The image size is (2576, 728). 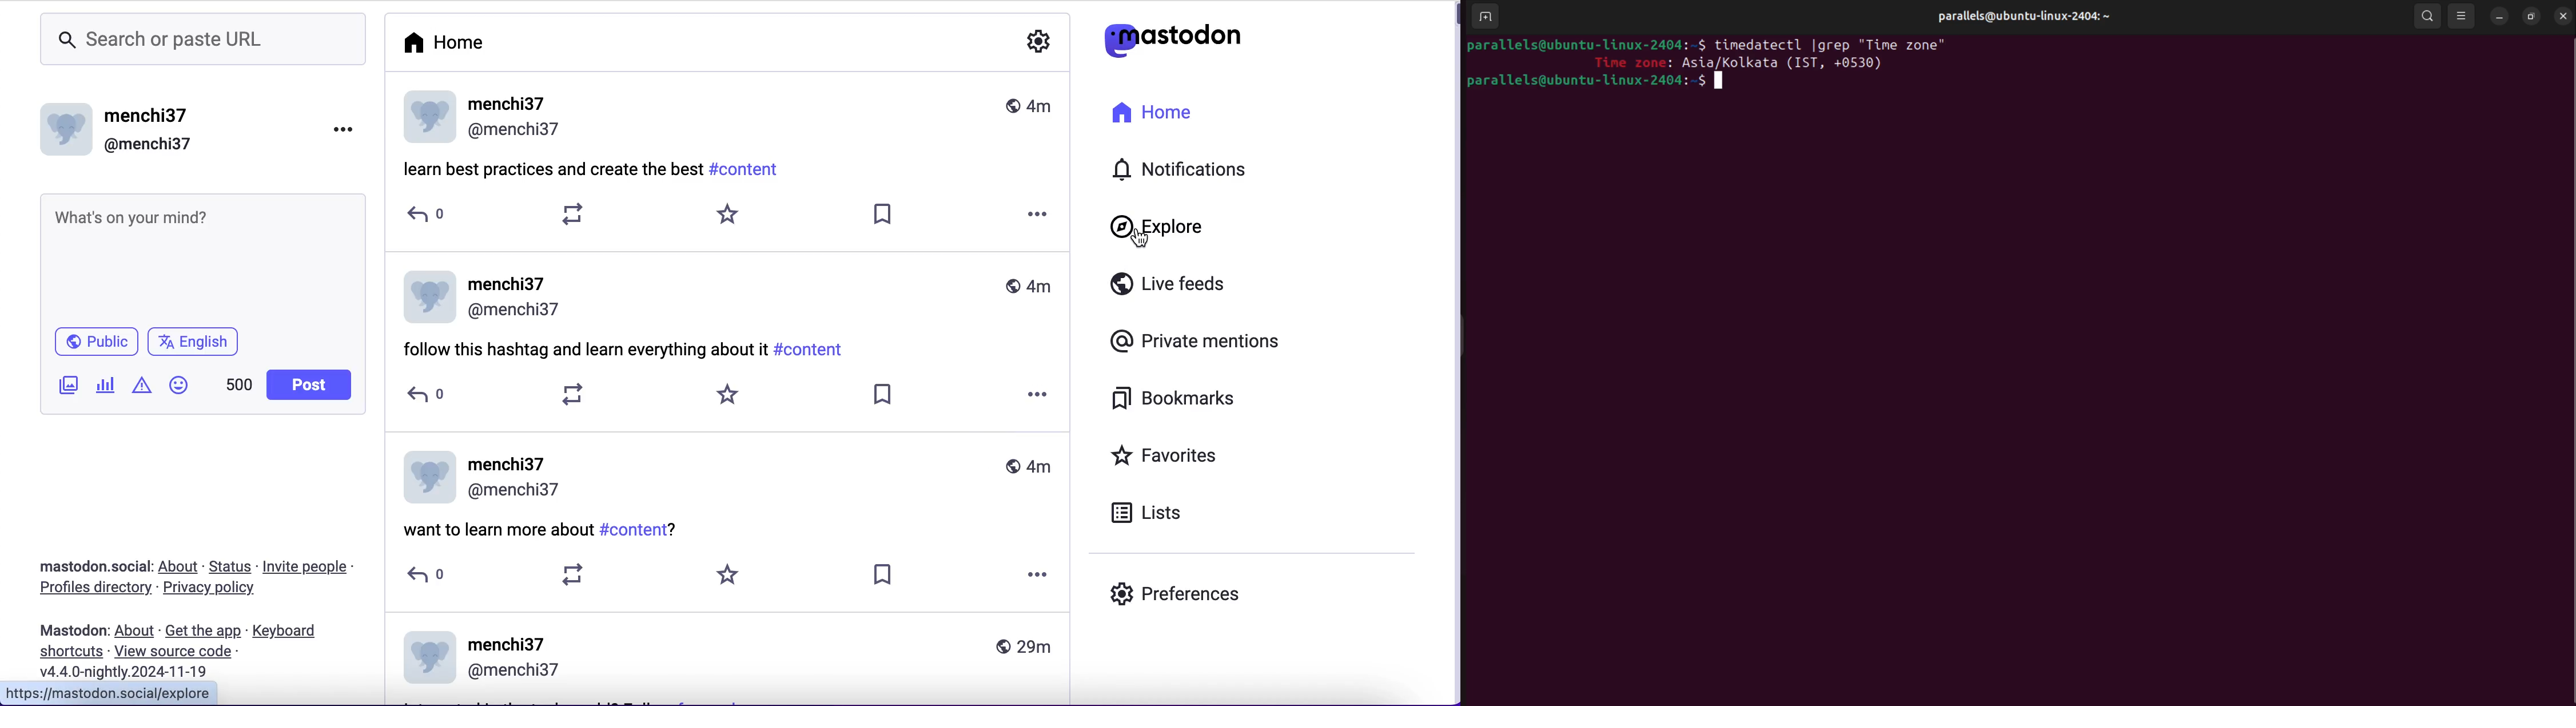 What do you see at coordinates (185, 652) in the screenshot?
I see `view source code` at bounding box center [185, 652].